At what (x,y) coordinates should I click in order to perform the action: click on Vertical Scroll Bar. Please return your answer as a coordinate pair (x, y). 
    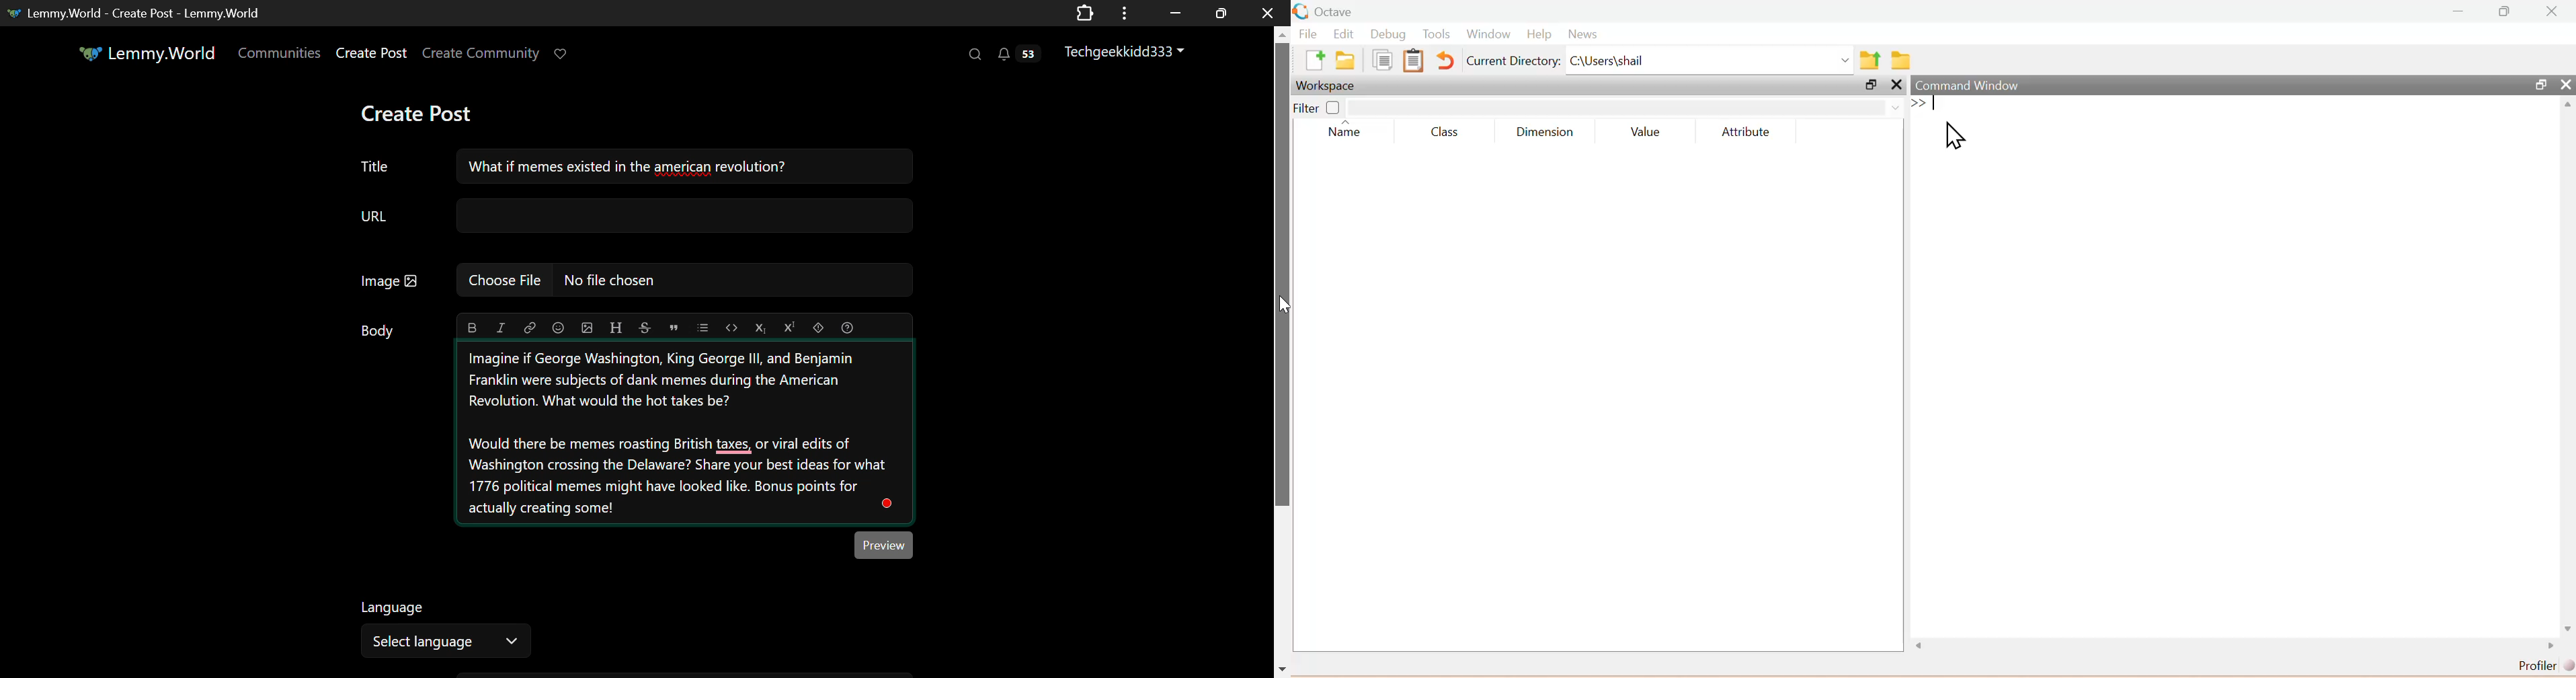
    Looking at the image, I should click on (1281, 354).